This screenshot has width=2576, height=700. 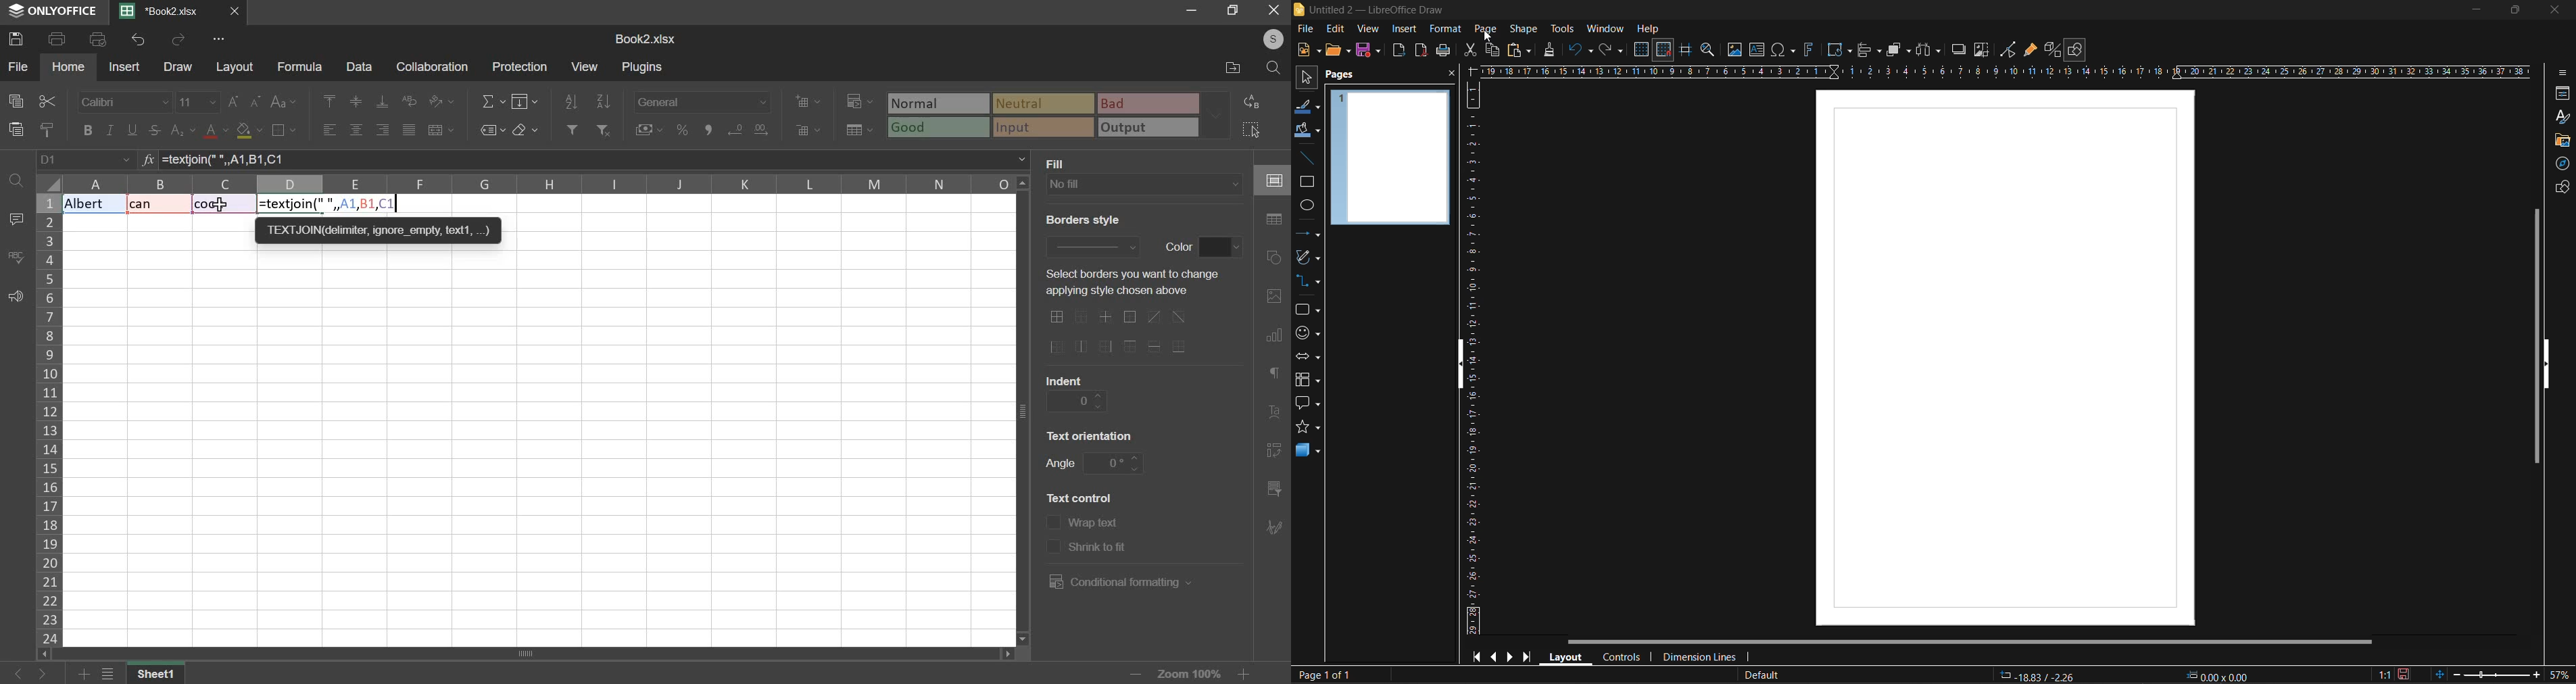 What do you see at coordinates (1605, 28) in the screenshot?
I see `window` at bounding box center [1605, 28].